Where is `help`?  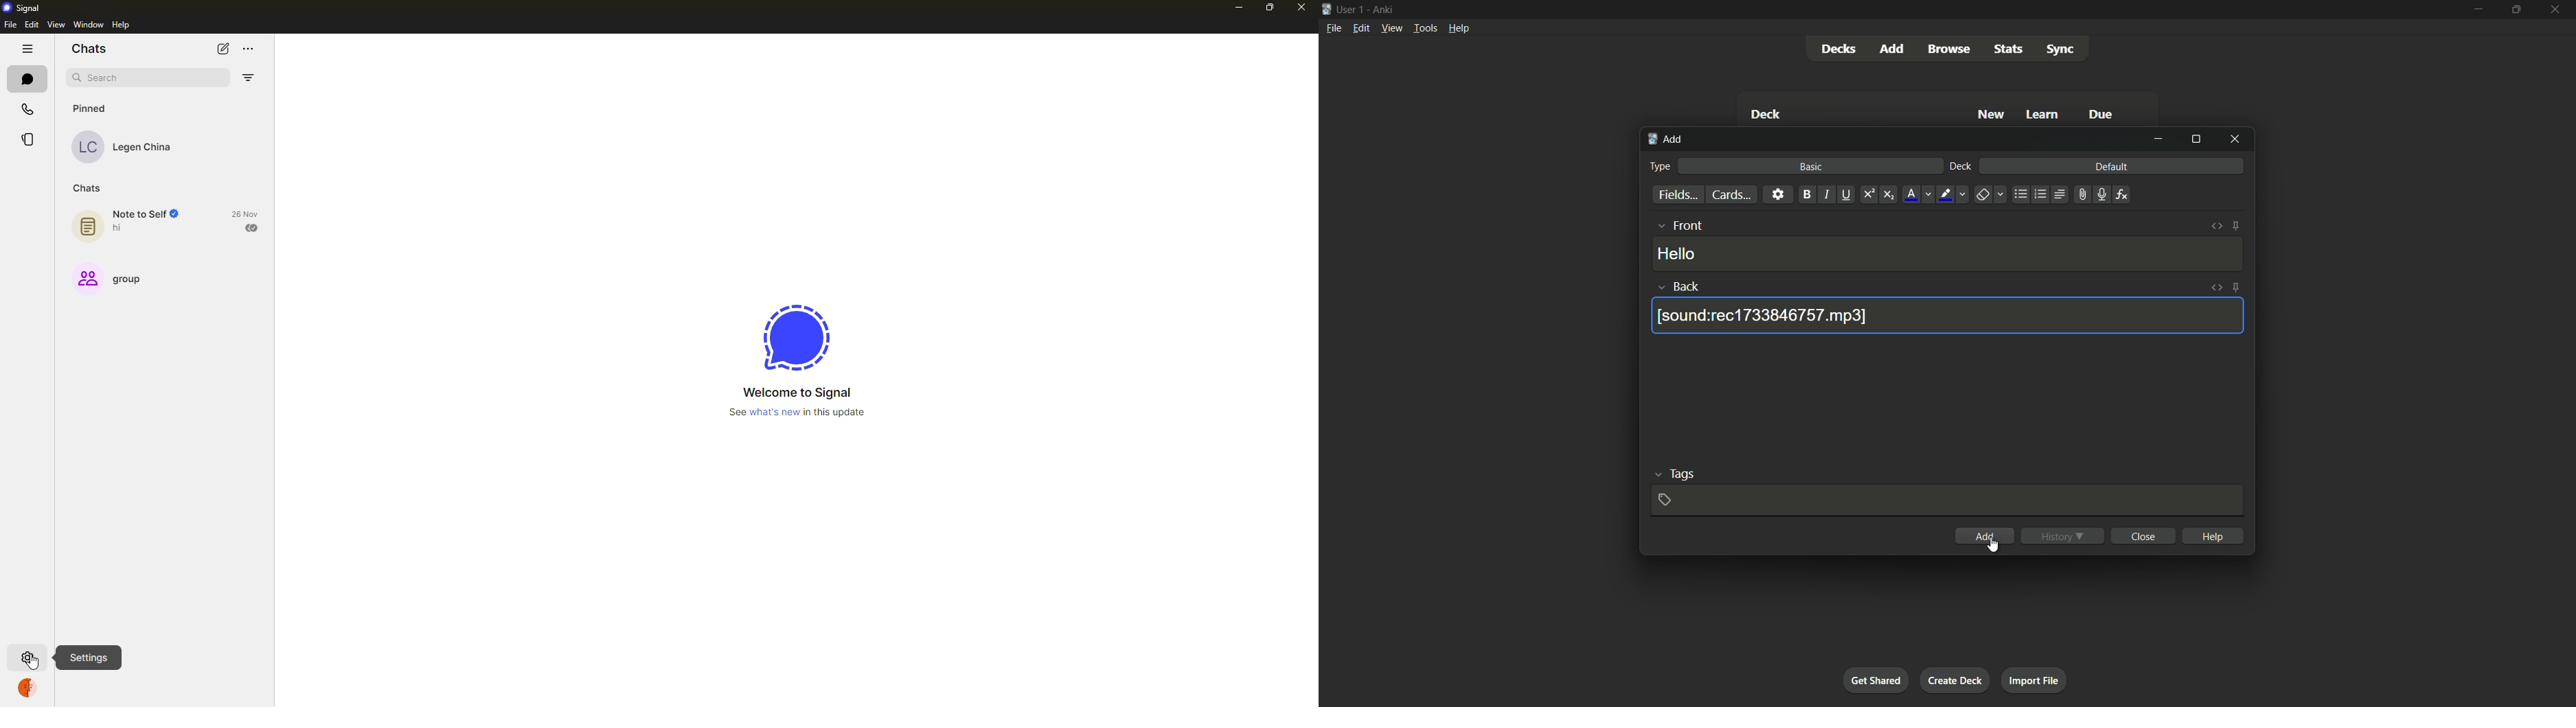
help is located at coordinates (2213, 535).